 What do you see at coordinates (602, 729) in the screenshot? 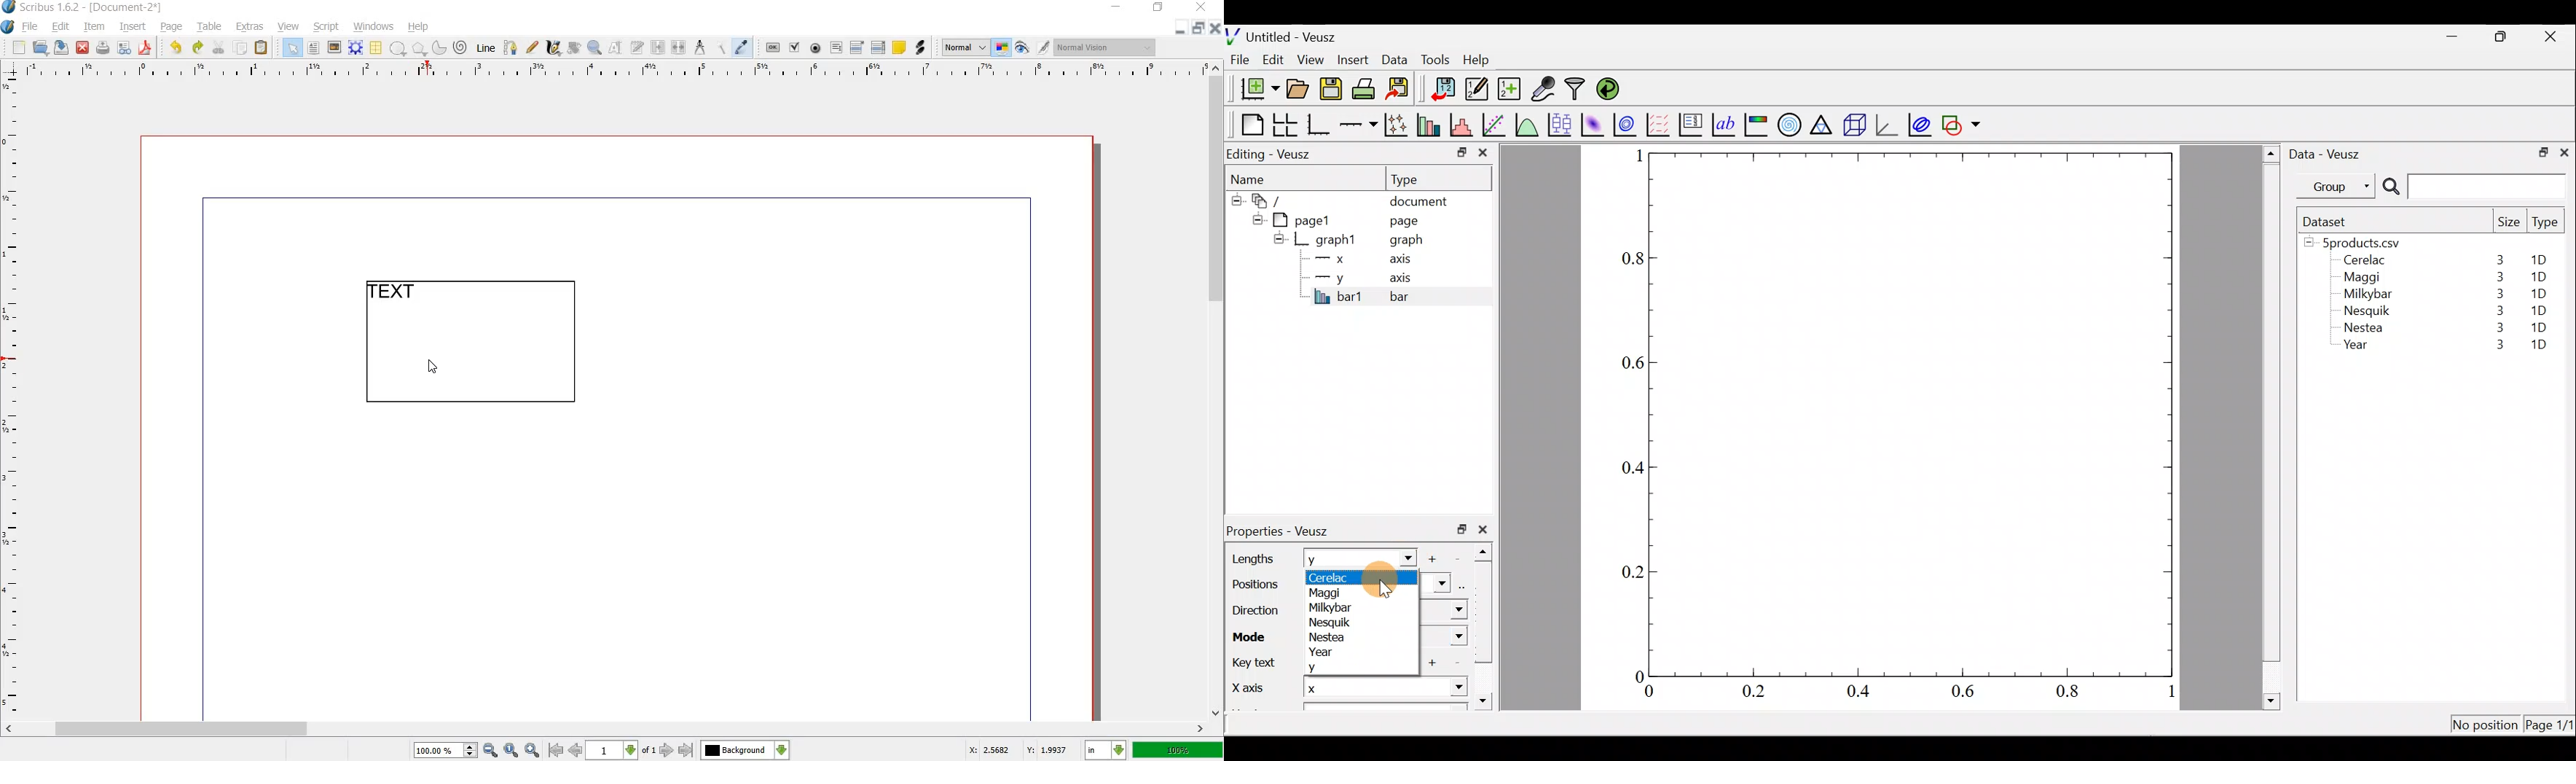
I see `scroll bar` at bounding box center [602, 729].